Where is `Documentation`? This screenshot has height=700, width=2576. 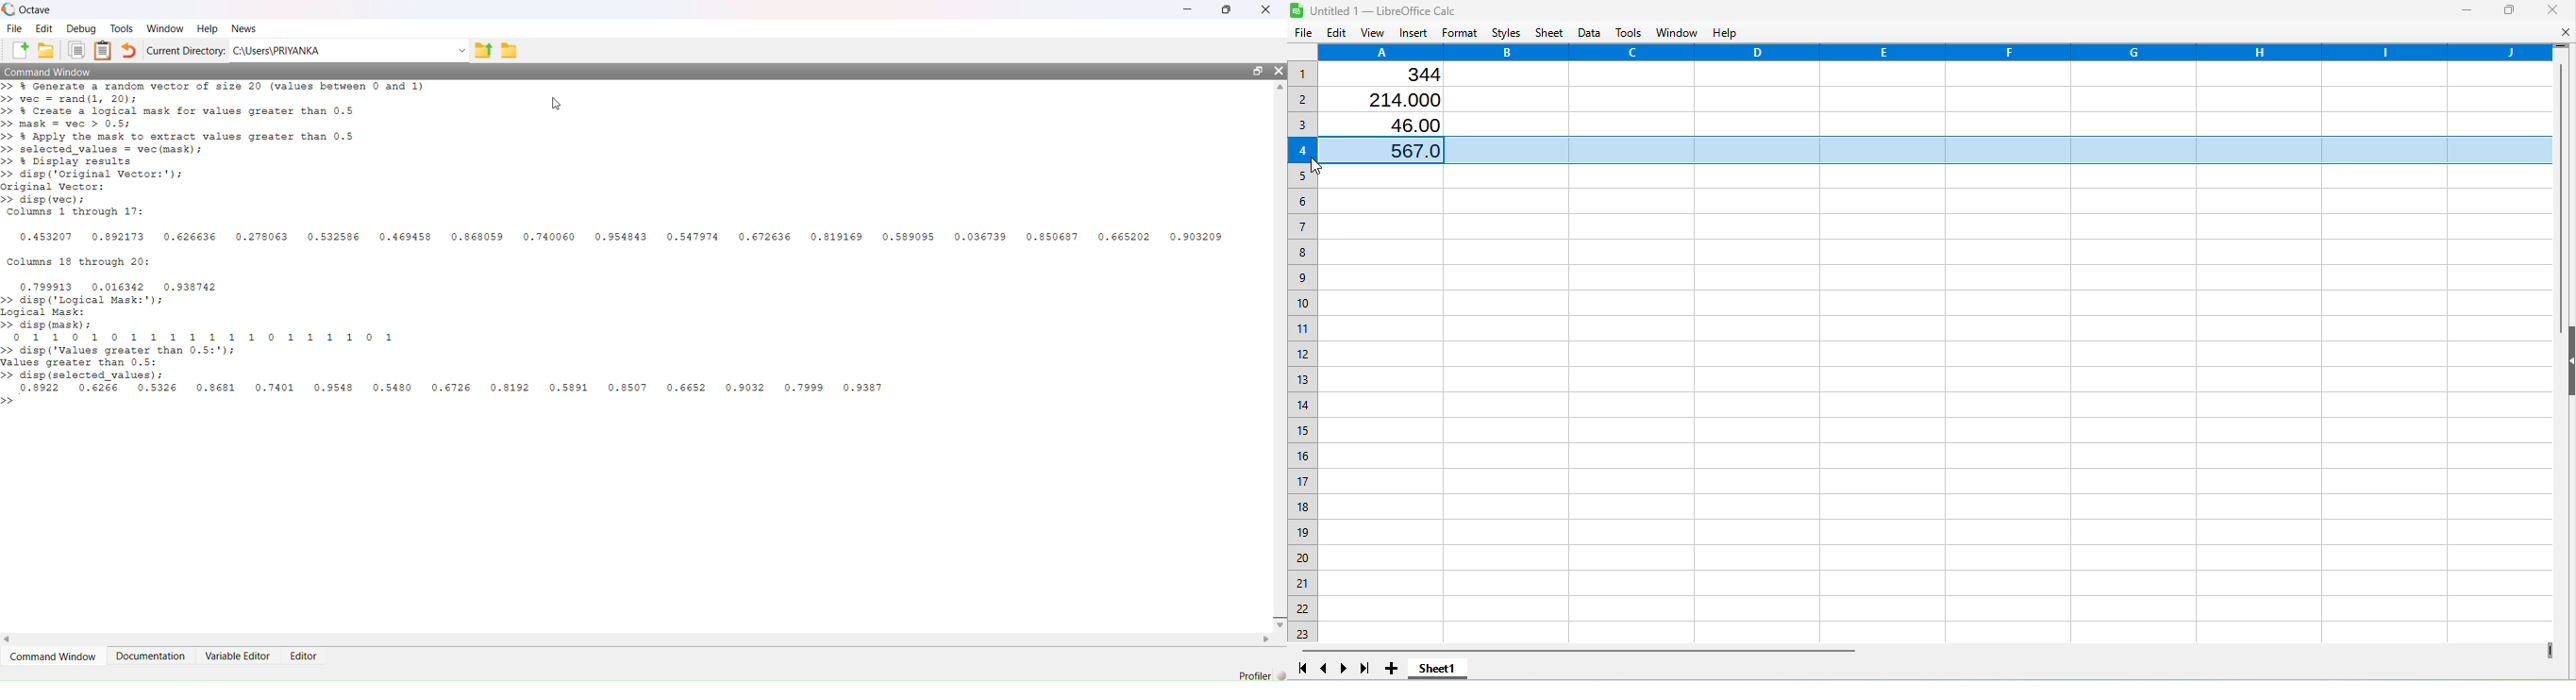
Documentation is located at coordinates (152, 656).